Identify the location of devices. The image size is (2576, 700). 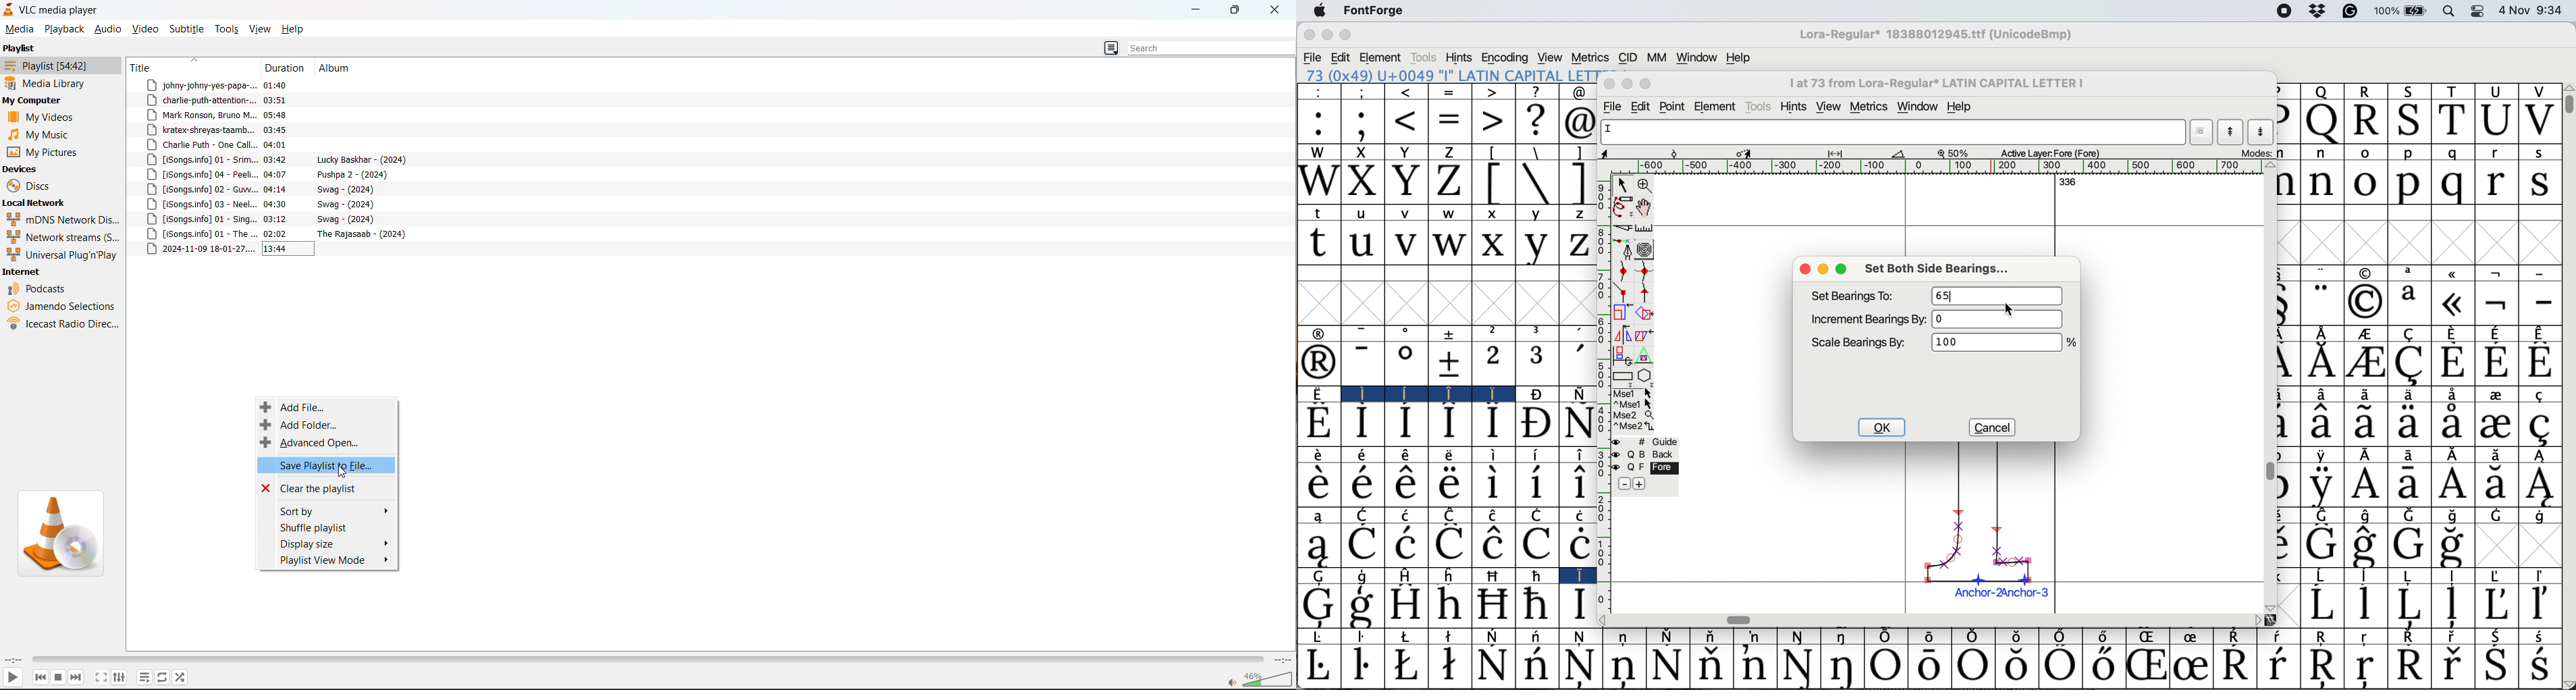
(24, 170).